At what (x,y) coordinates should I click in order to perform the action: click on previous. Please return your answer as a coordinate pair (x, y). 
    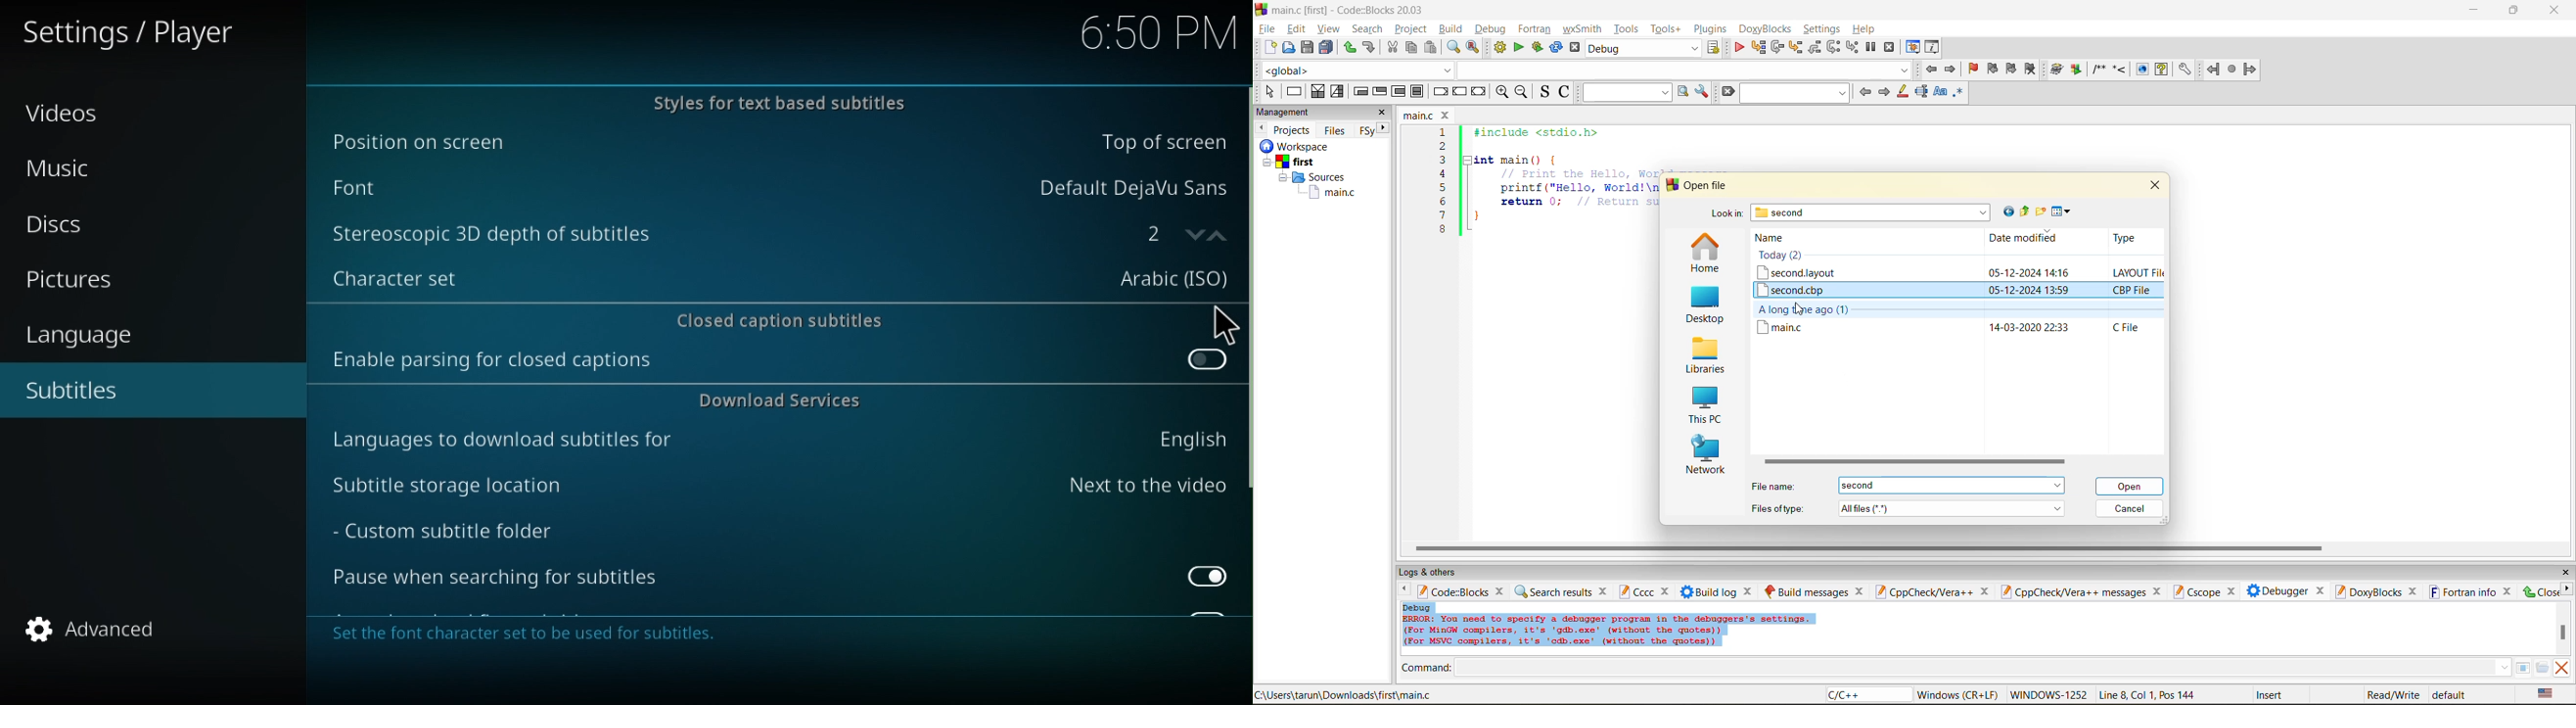
    Looking at the image, I should click on (1865, 92).